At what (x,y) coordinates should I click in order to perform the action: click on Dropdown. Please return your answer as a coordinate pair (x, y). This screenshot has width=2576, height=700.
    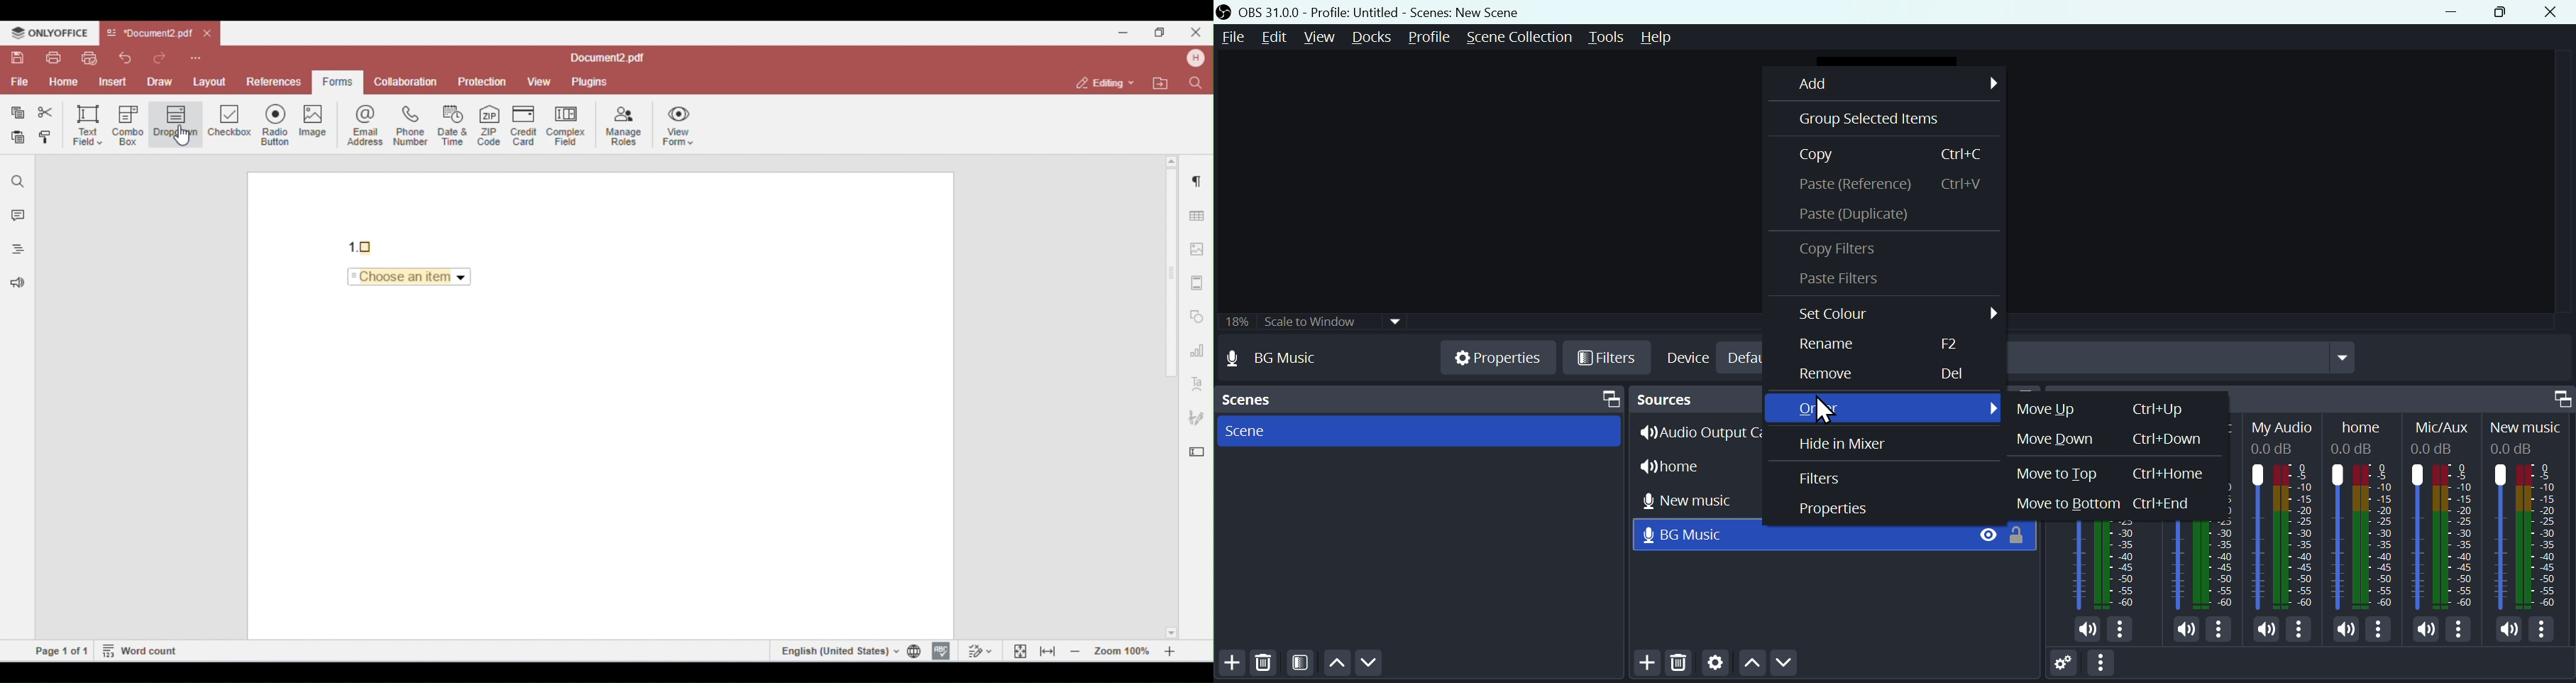
    Looking at the image, I should click on (2344, 360).